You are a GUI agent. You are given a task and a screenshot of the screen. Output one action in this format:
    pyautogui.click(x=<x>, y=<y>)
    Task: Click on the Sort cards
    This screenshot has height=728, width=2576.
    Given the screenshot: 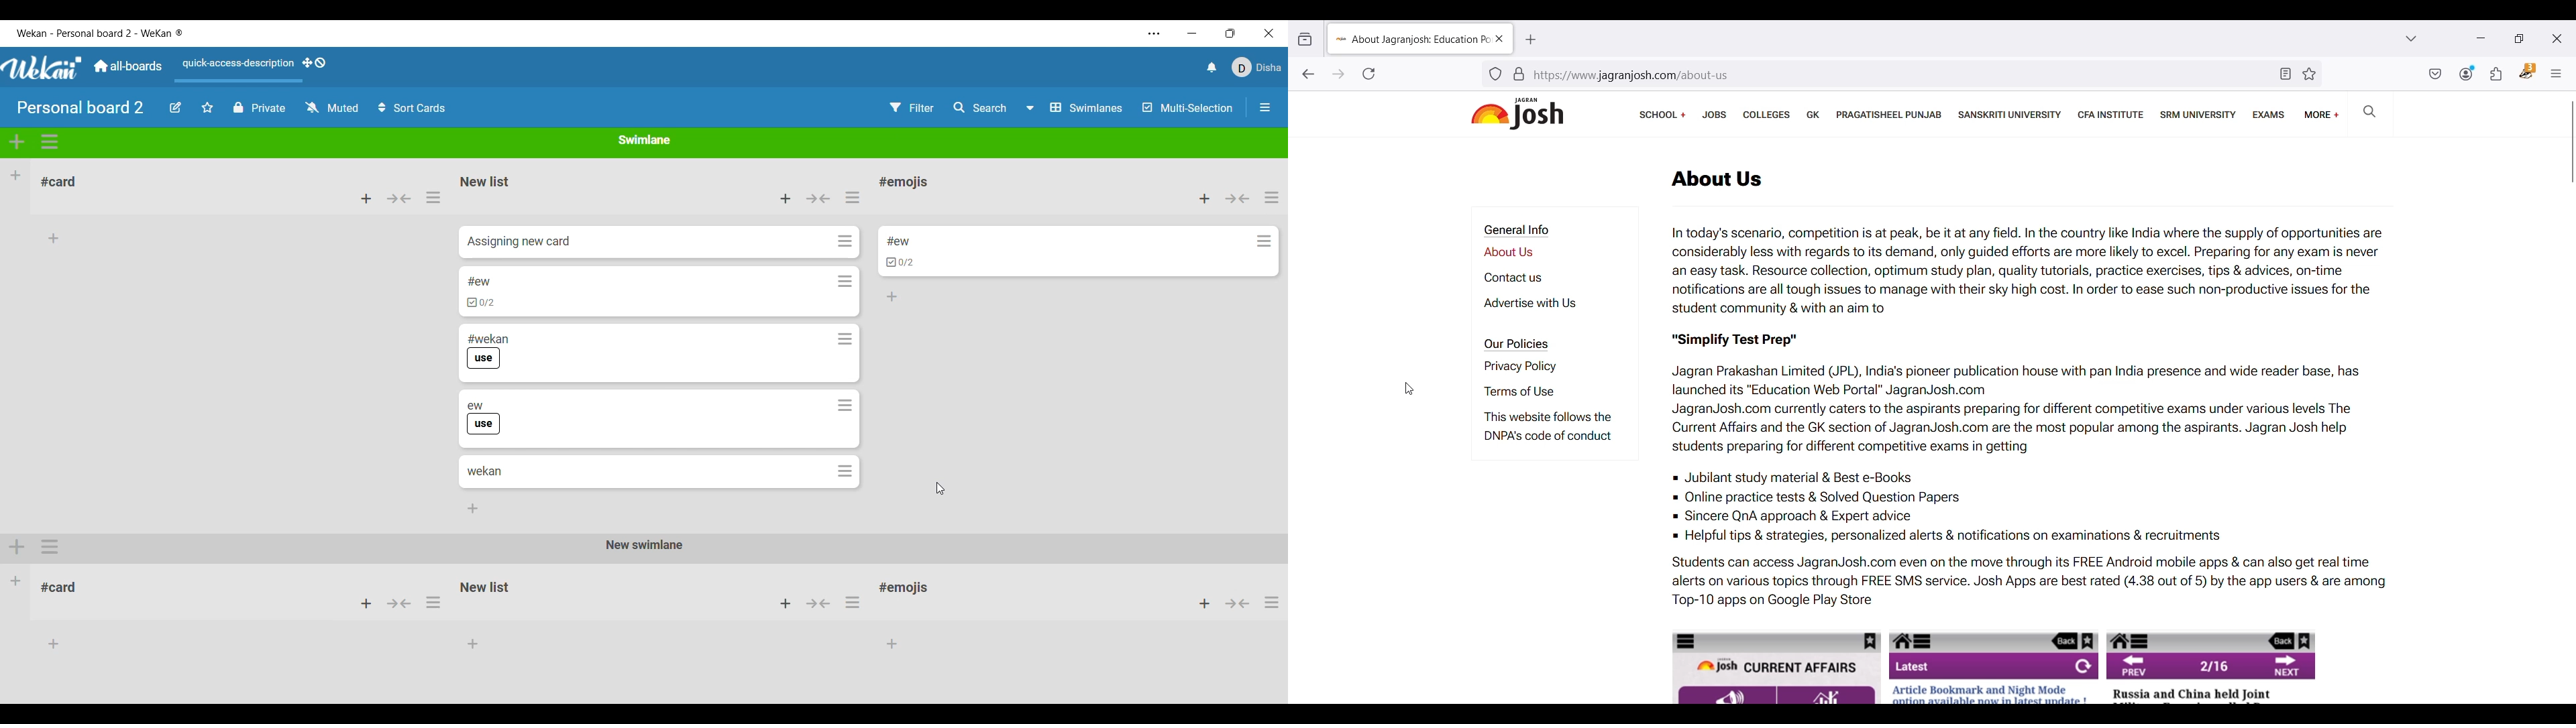 What is the action you would take?
    pyautogui.click(x=412, y=108)
    